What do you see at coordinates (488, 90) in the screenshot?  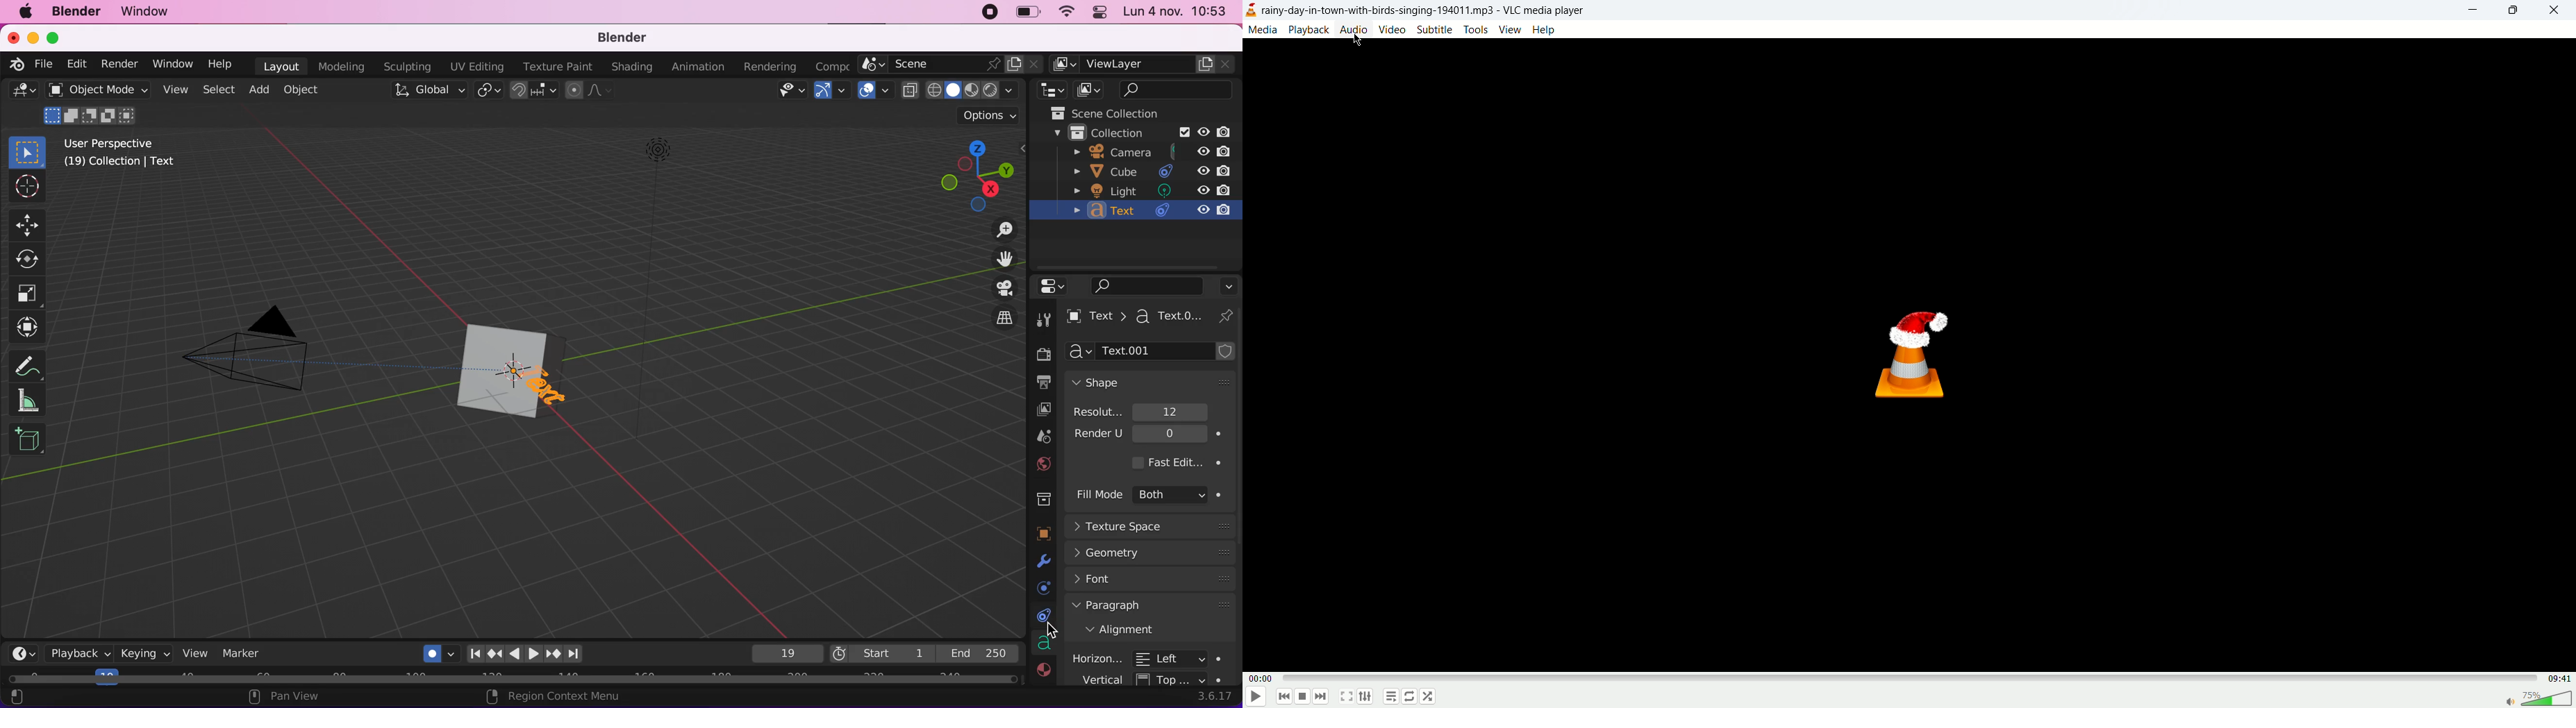 I see `transform pivot point` at bounding box center [488, 90].